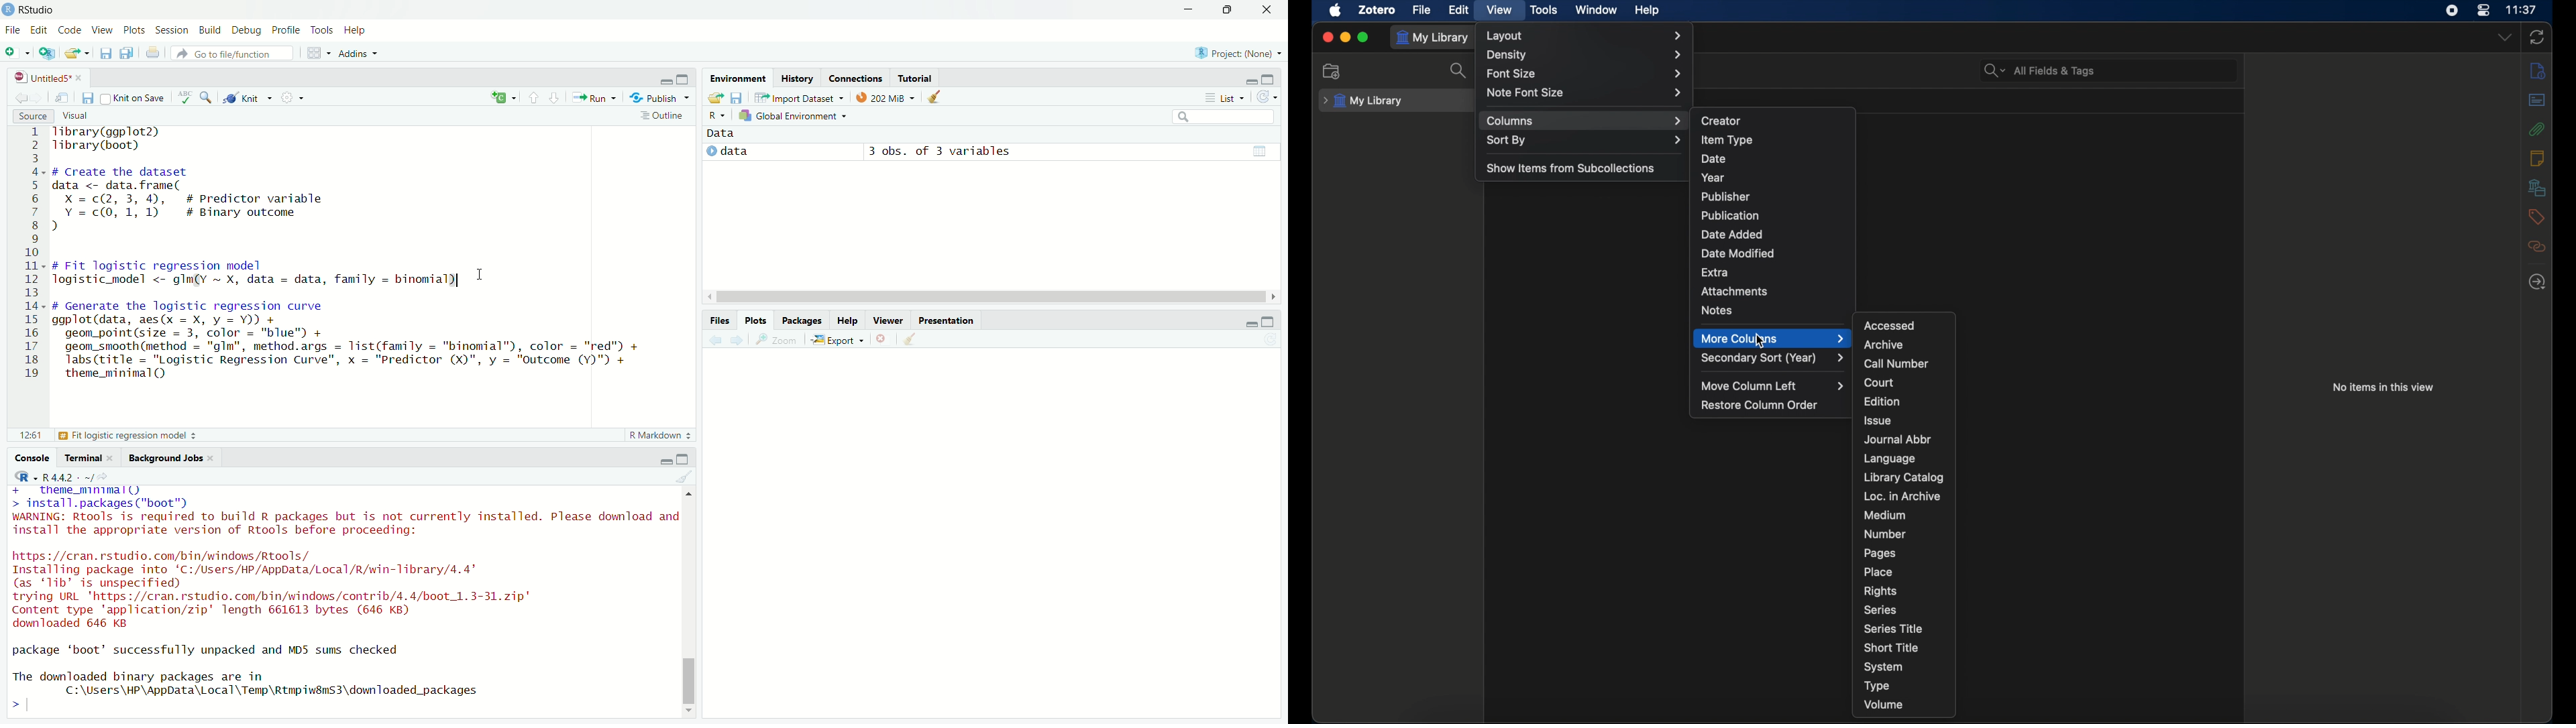 This screenshot has height=728, width=2576. Describe the element at coordinates (911, 339) in the screenshot. I see `Clear all plots` at that location.